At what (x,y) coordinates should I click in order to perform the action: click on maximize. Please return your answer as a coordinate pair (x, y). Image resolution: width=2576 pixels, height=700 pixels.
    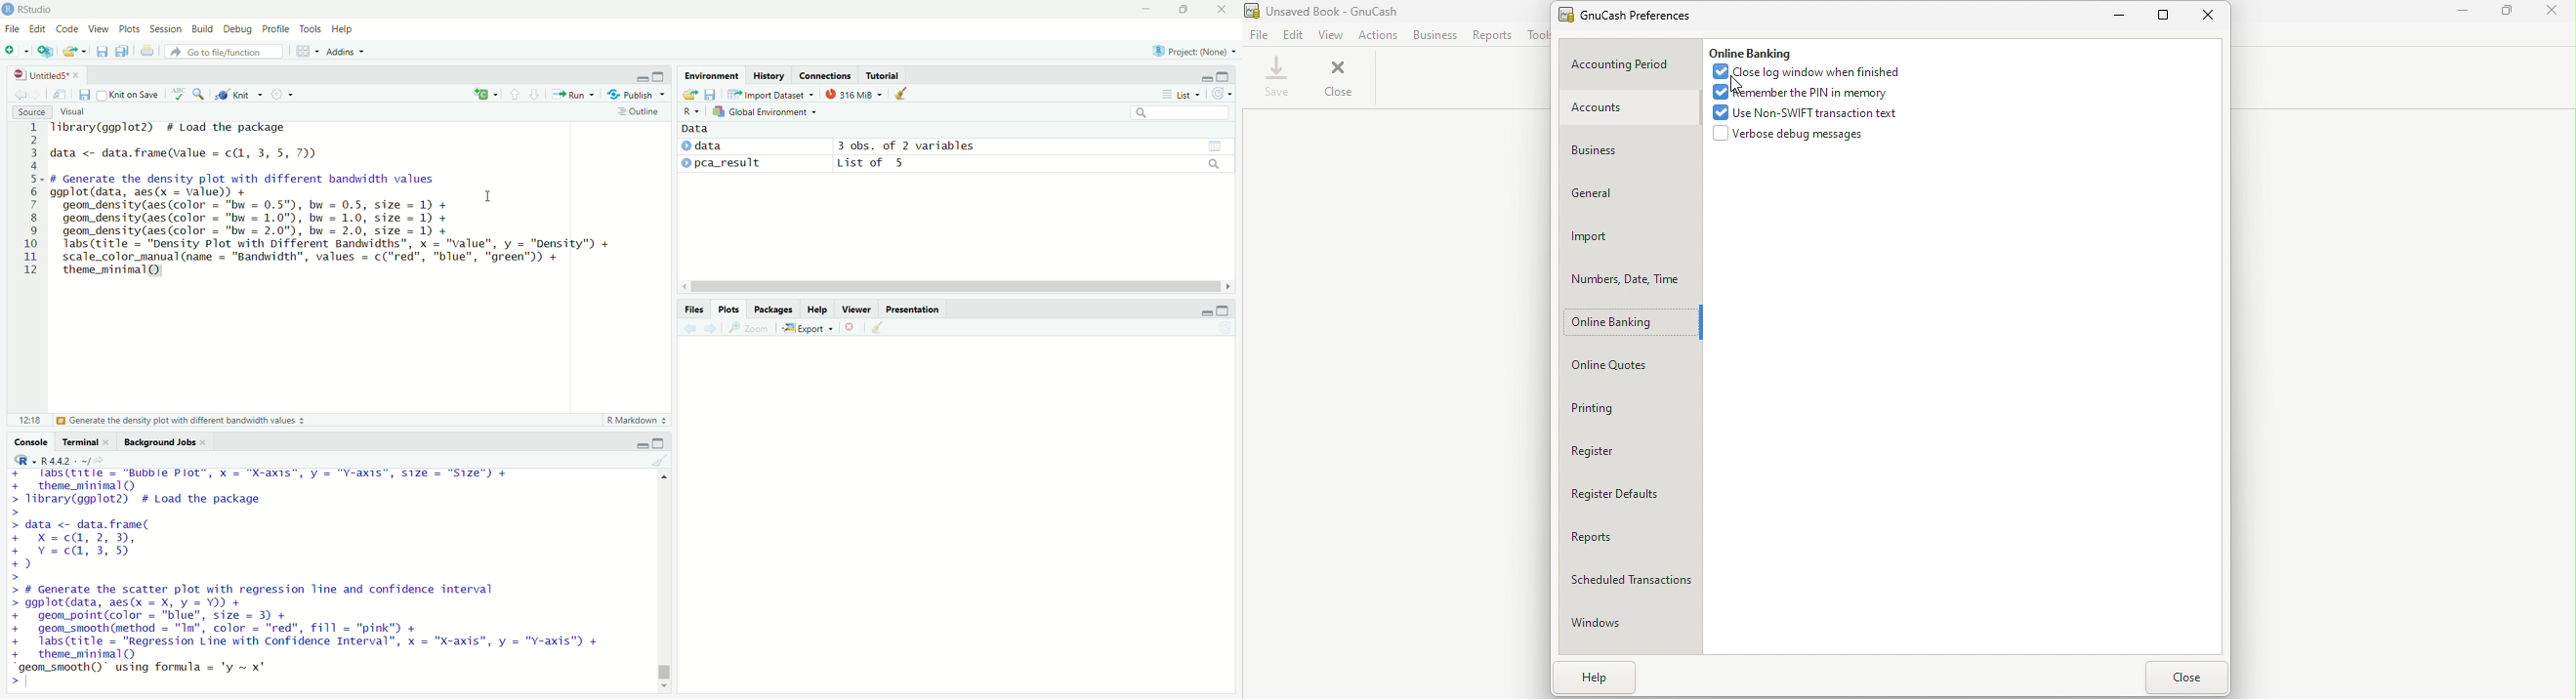
    Looking at the image, I should click on (660, 76).